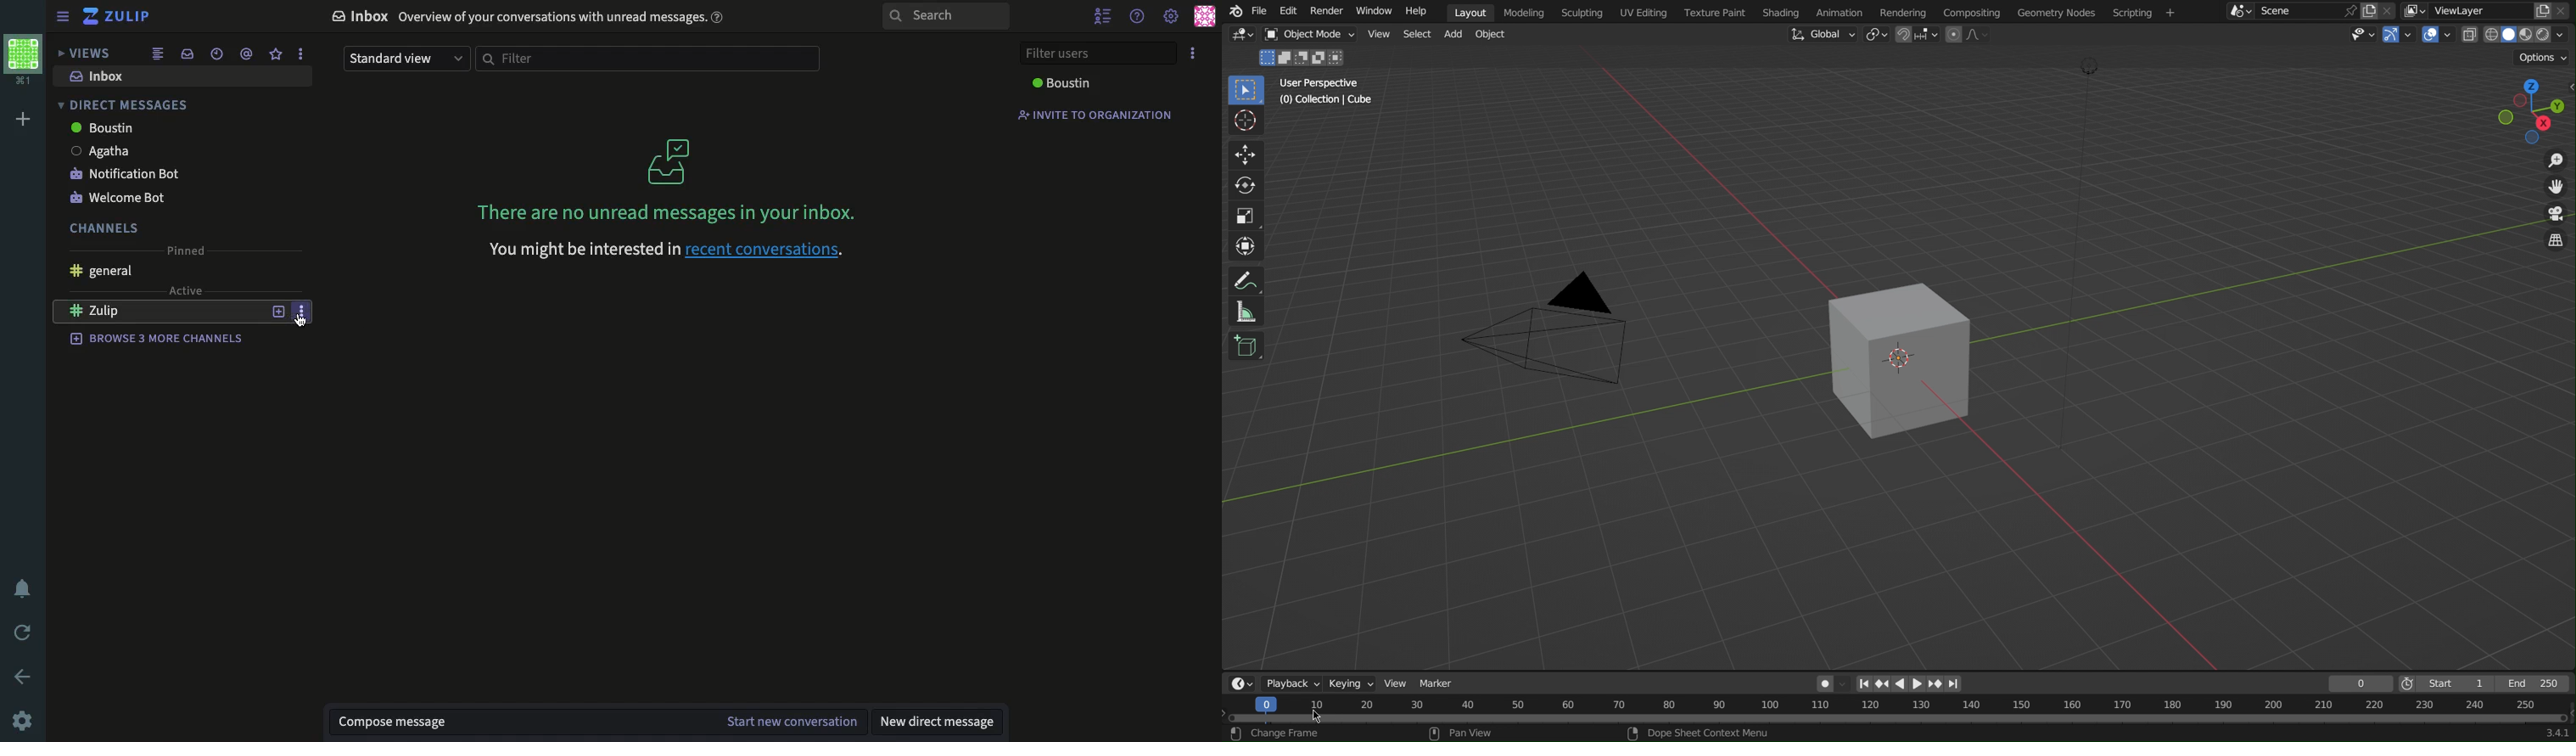  Describe the element at coordinates (1494, 36) in the screenshot. I see `Object` at that location.